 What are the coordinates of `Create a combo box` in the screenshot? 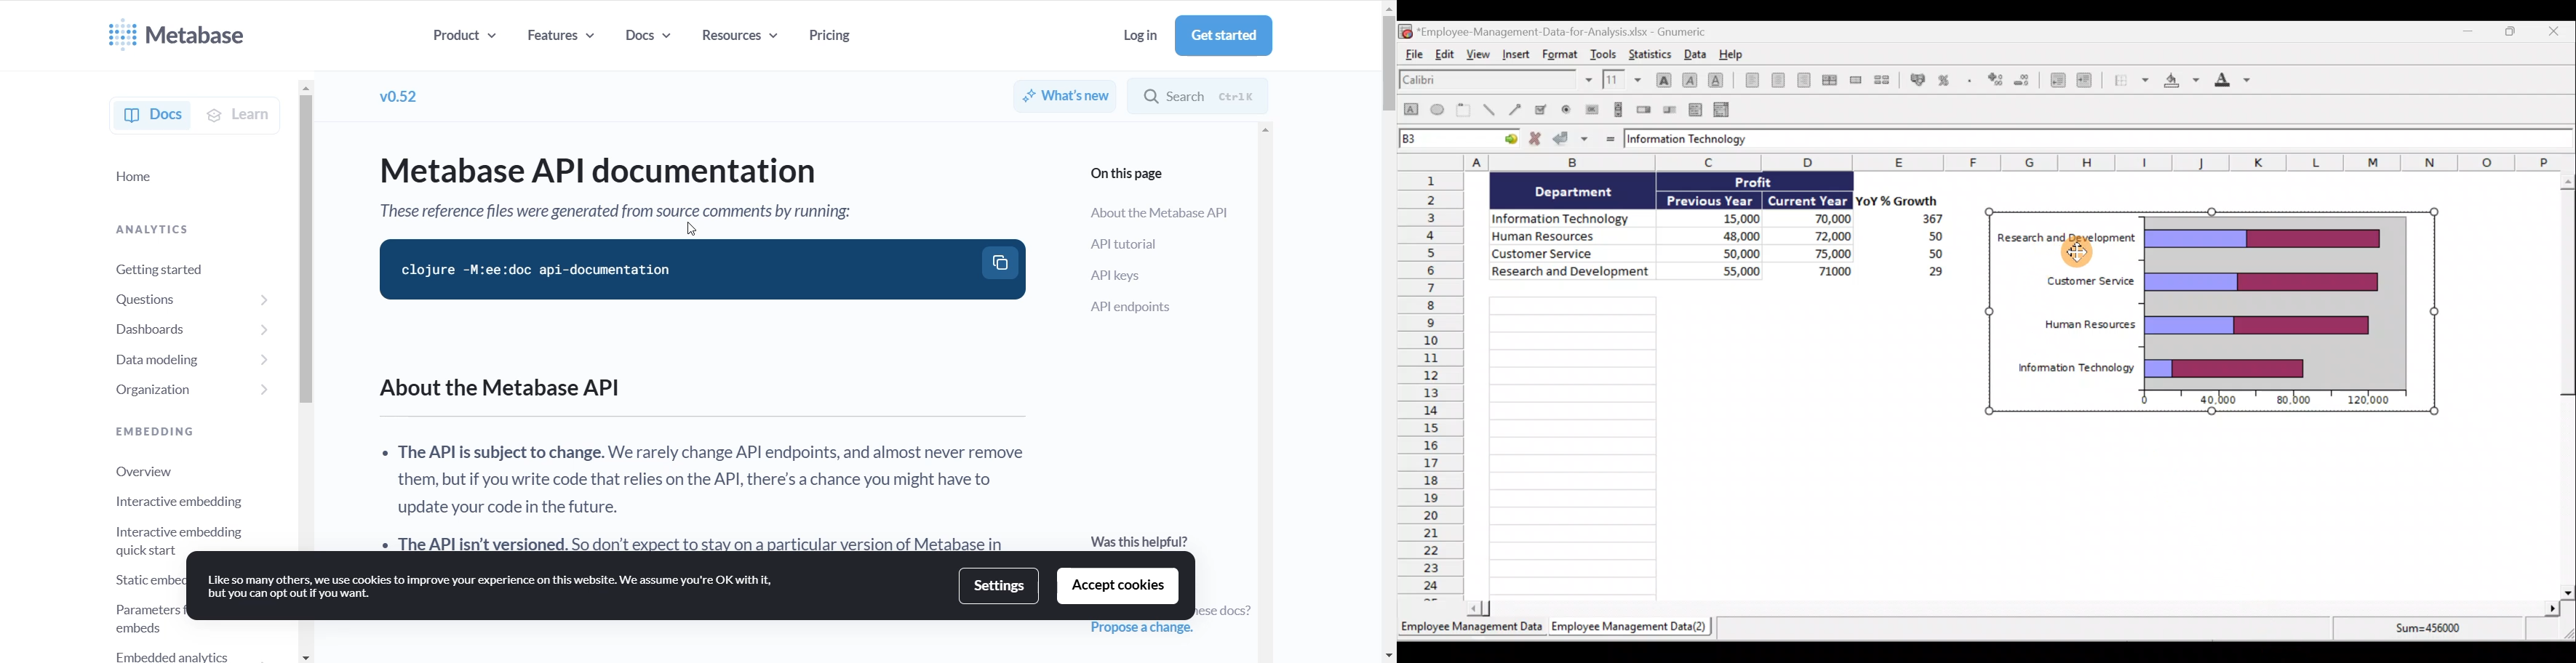 It's located at (1727, 110).